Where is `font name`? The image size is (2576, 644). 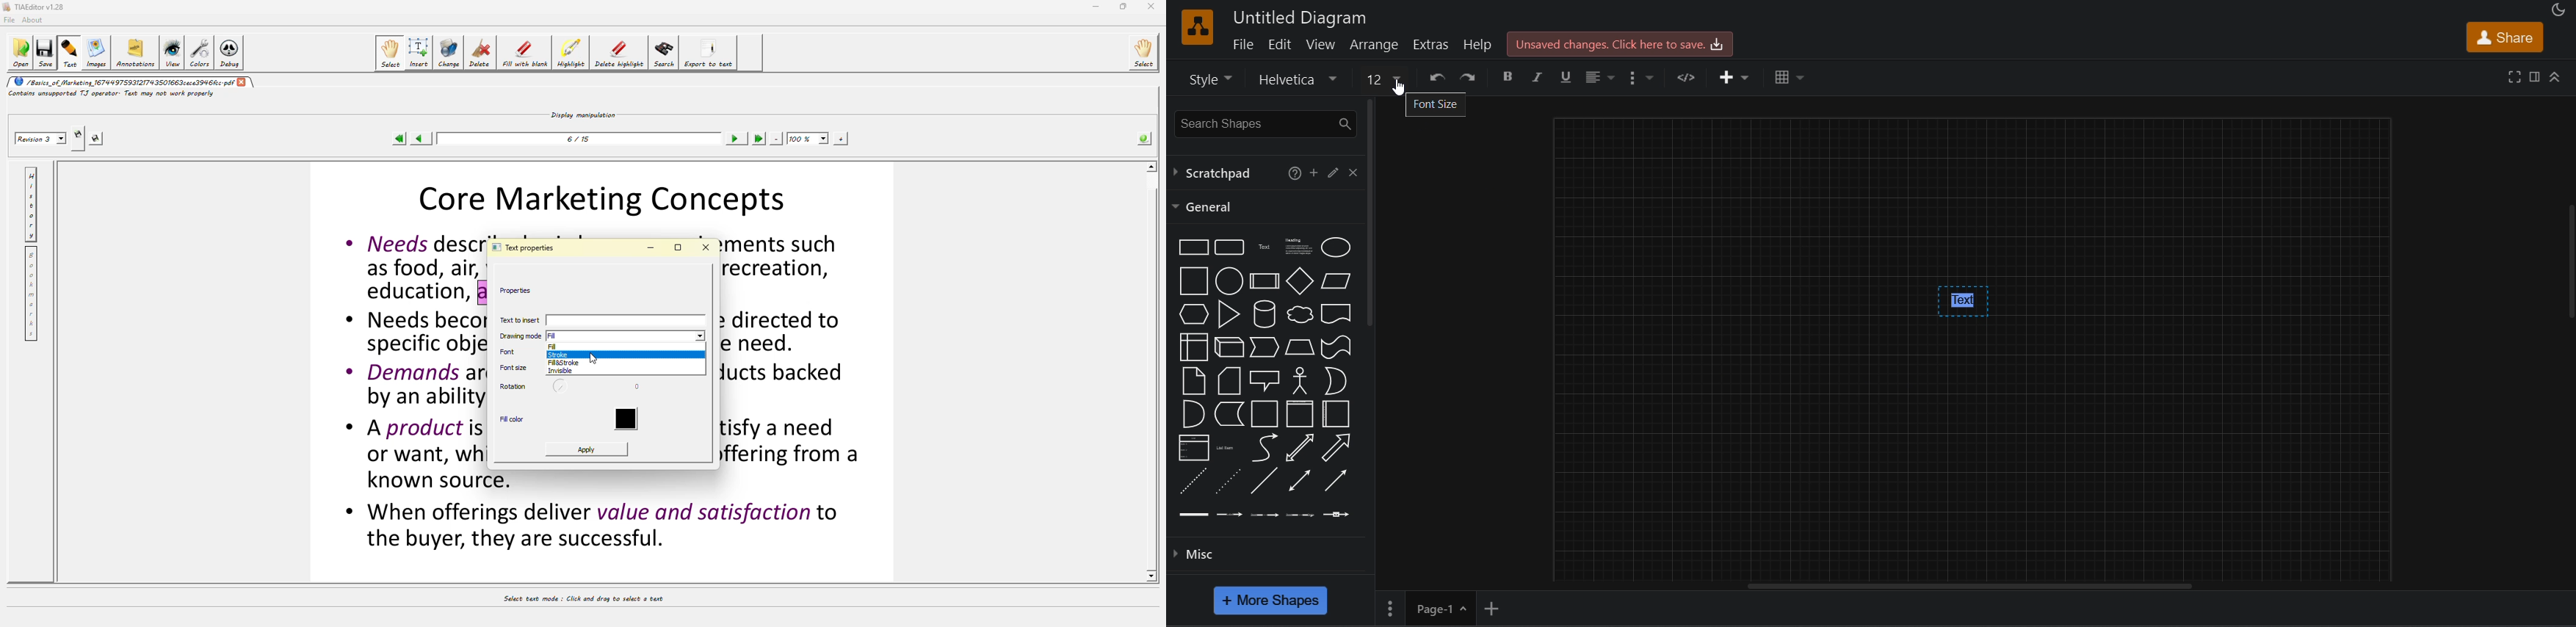 font name is located at coordinates (1301, 78).